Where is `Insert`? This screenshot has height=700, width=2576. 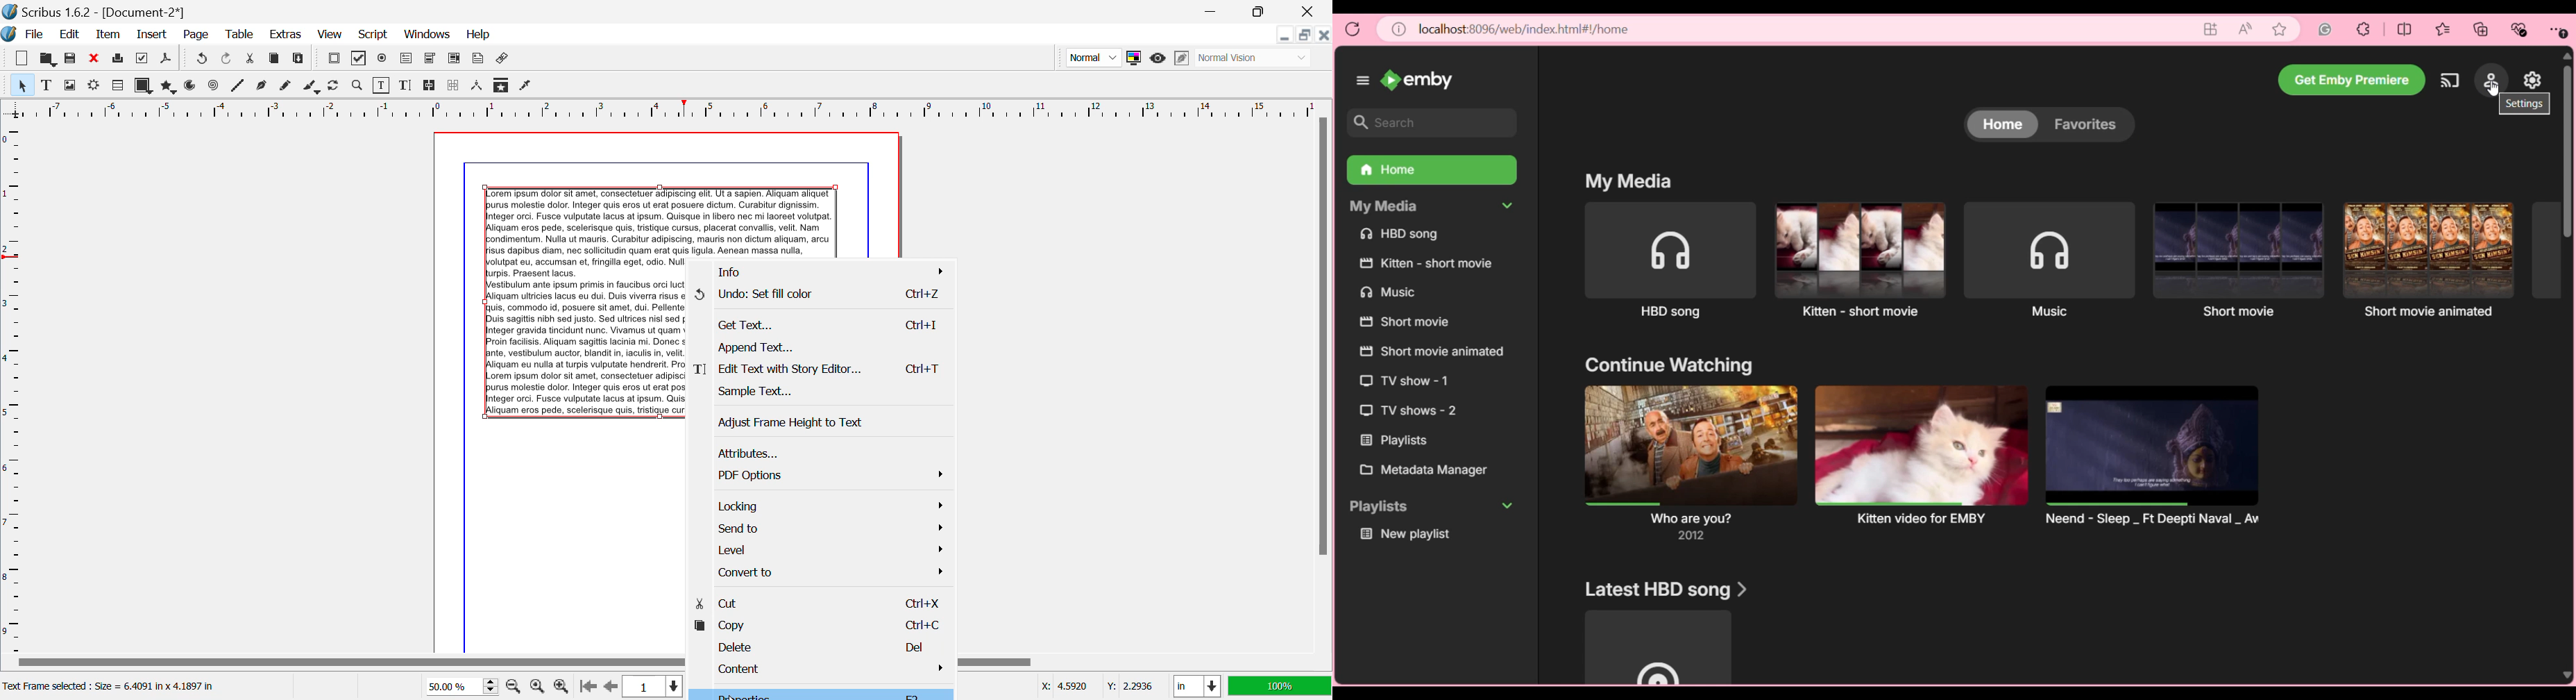
Insert is located at coordinates (153, 35).